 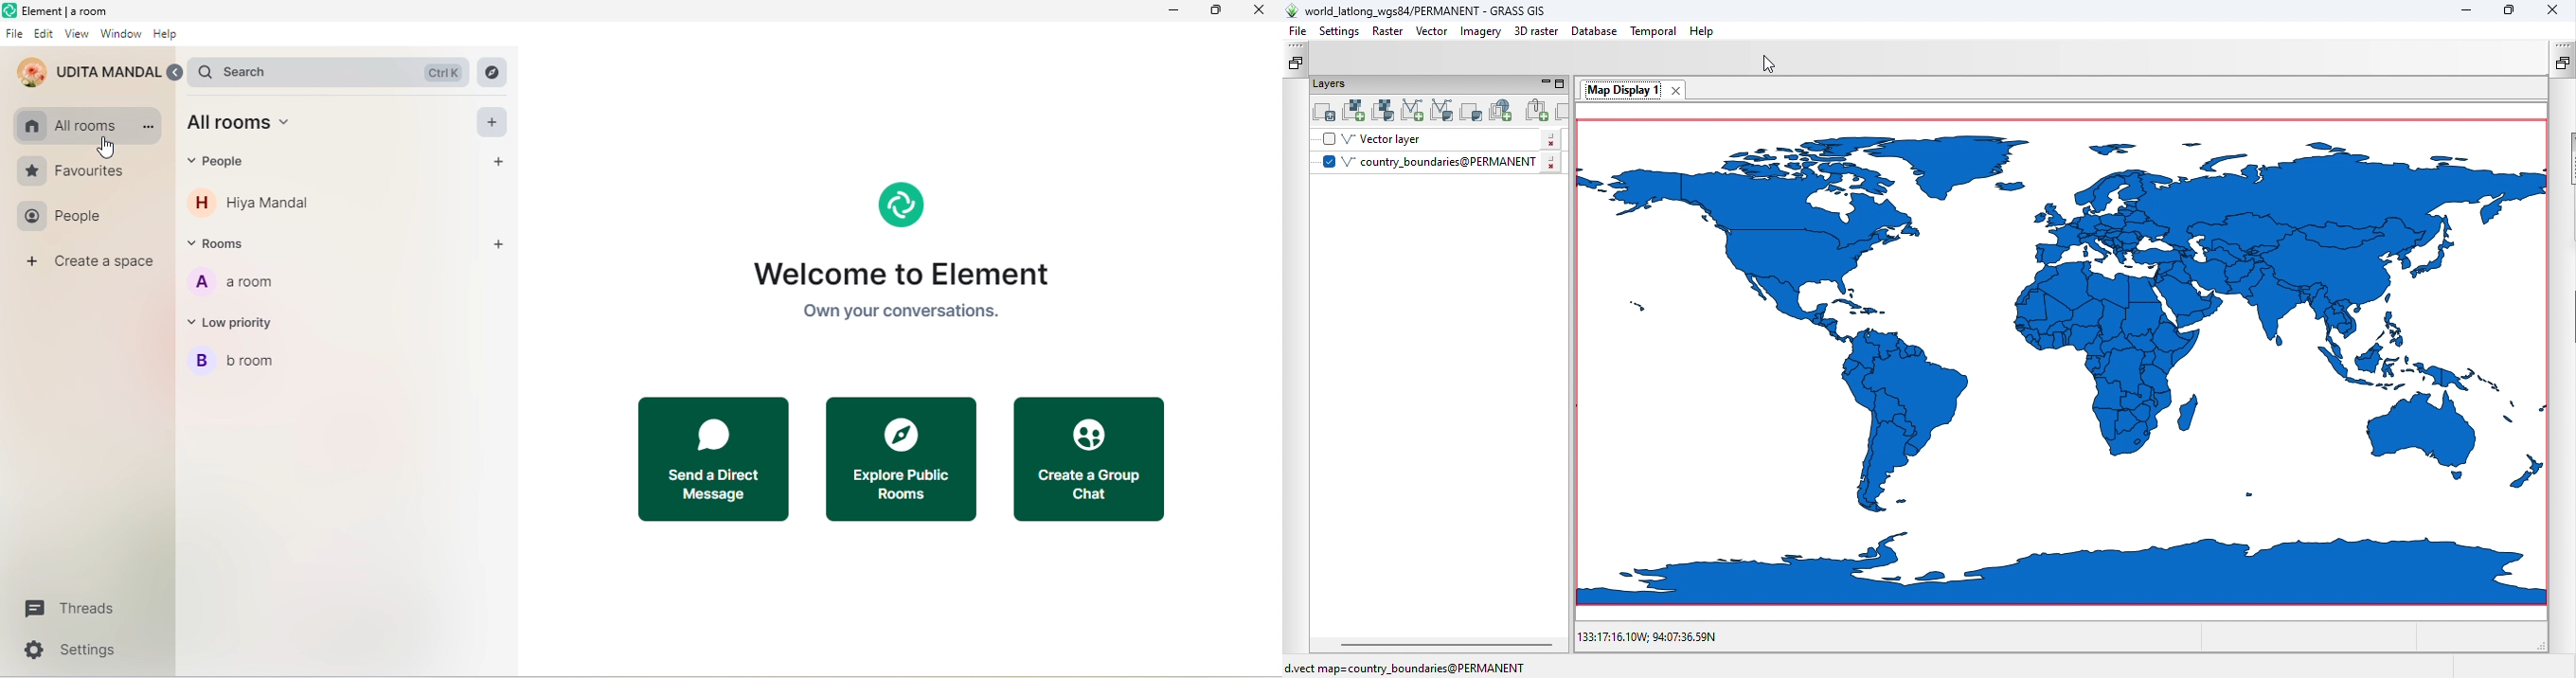 What do you see at coordinates (246, 364) in the screenshot?
I see `B broom` at bounding box center [246, 364].